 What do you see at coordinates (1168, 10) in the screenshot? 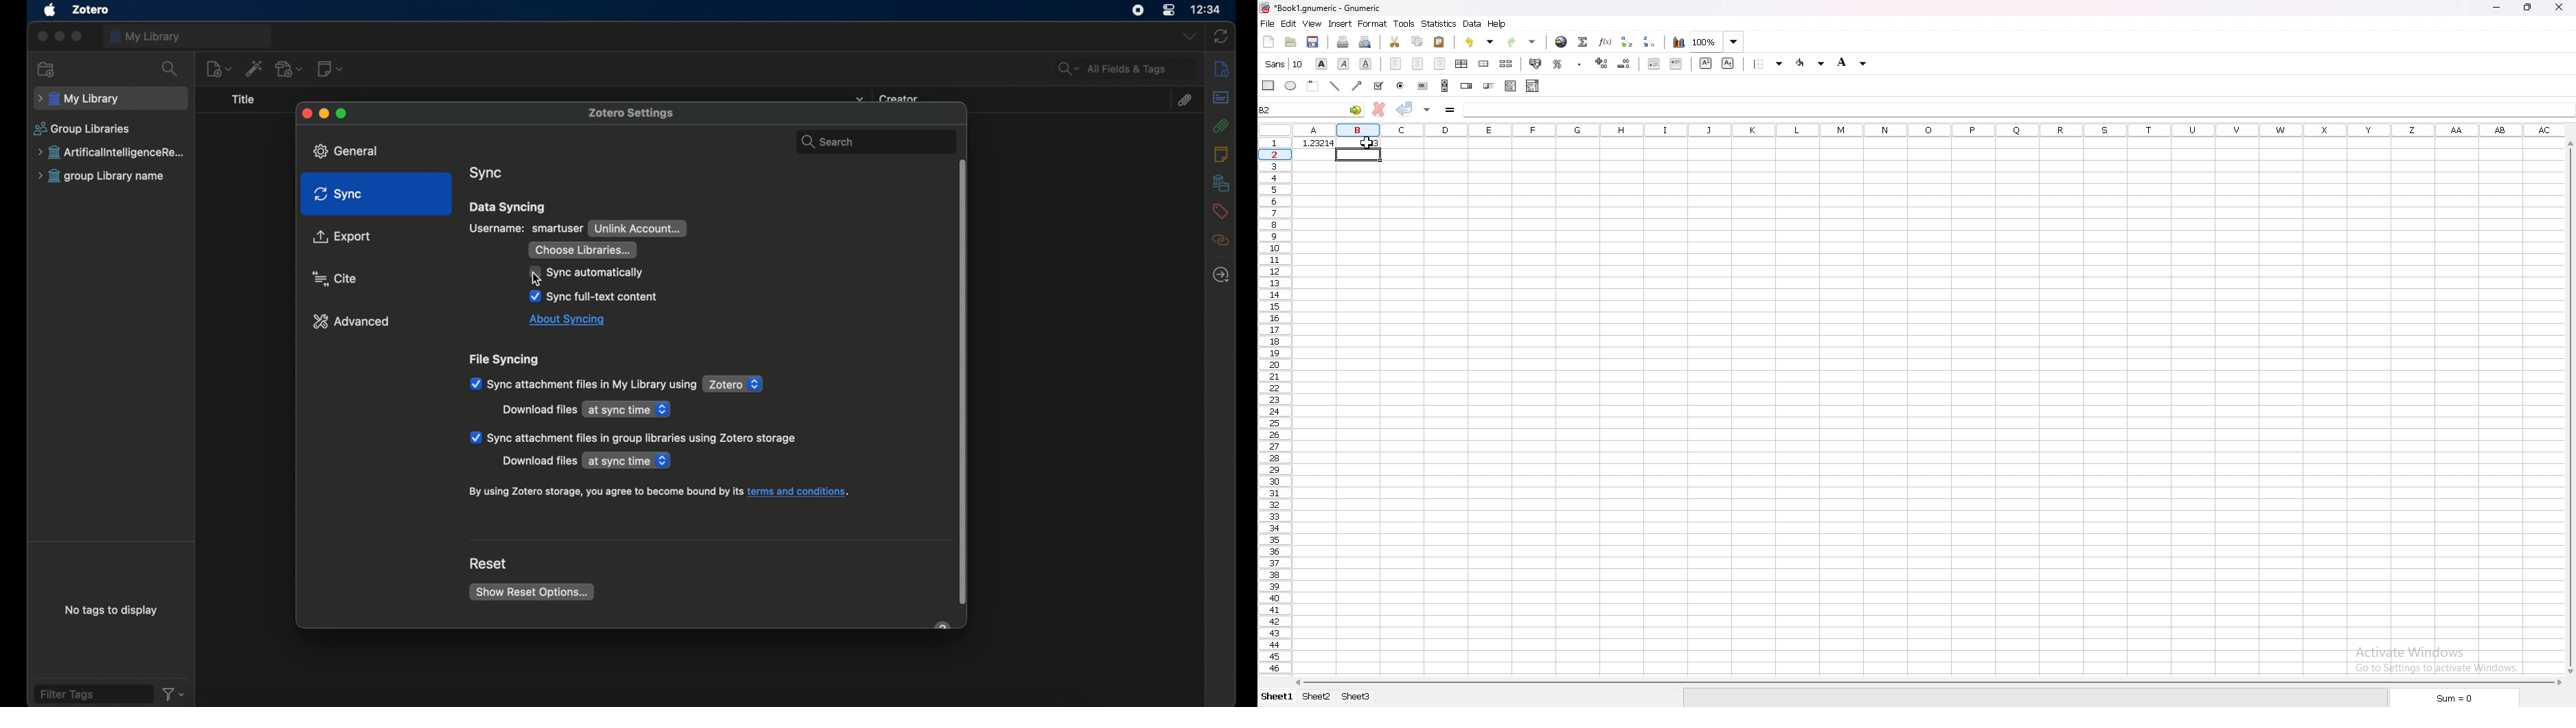
I see `control center` at bounding box center [1168, 10].